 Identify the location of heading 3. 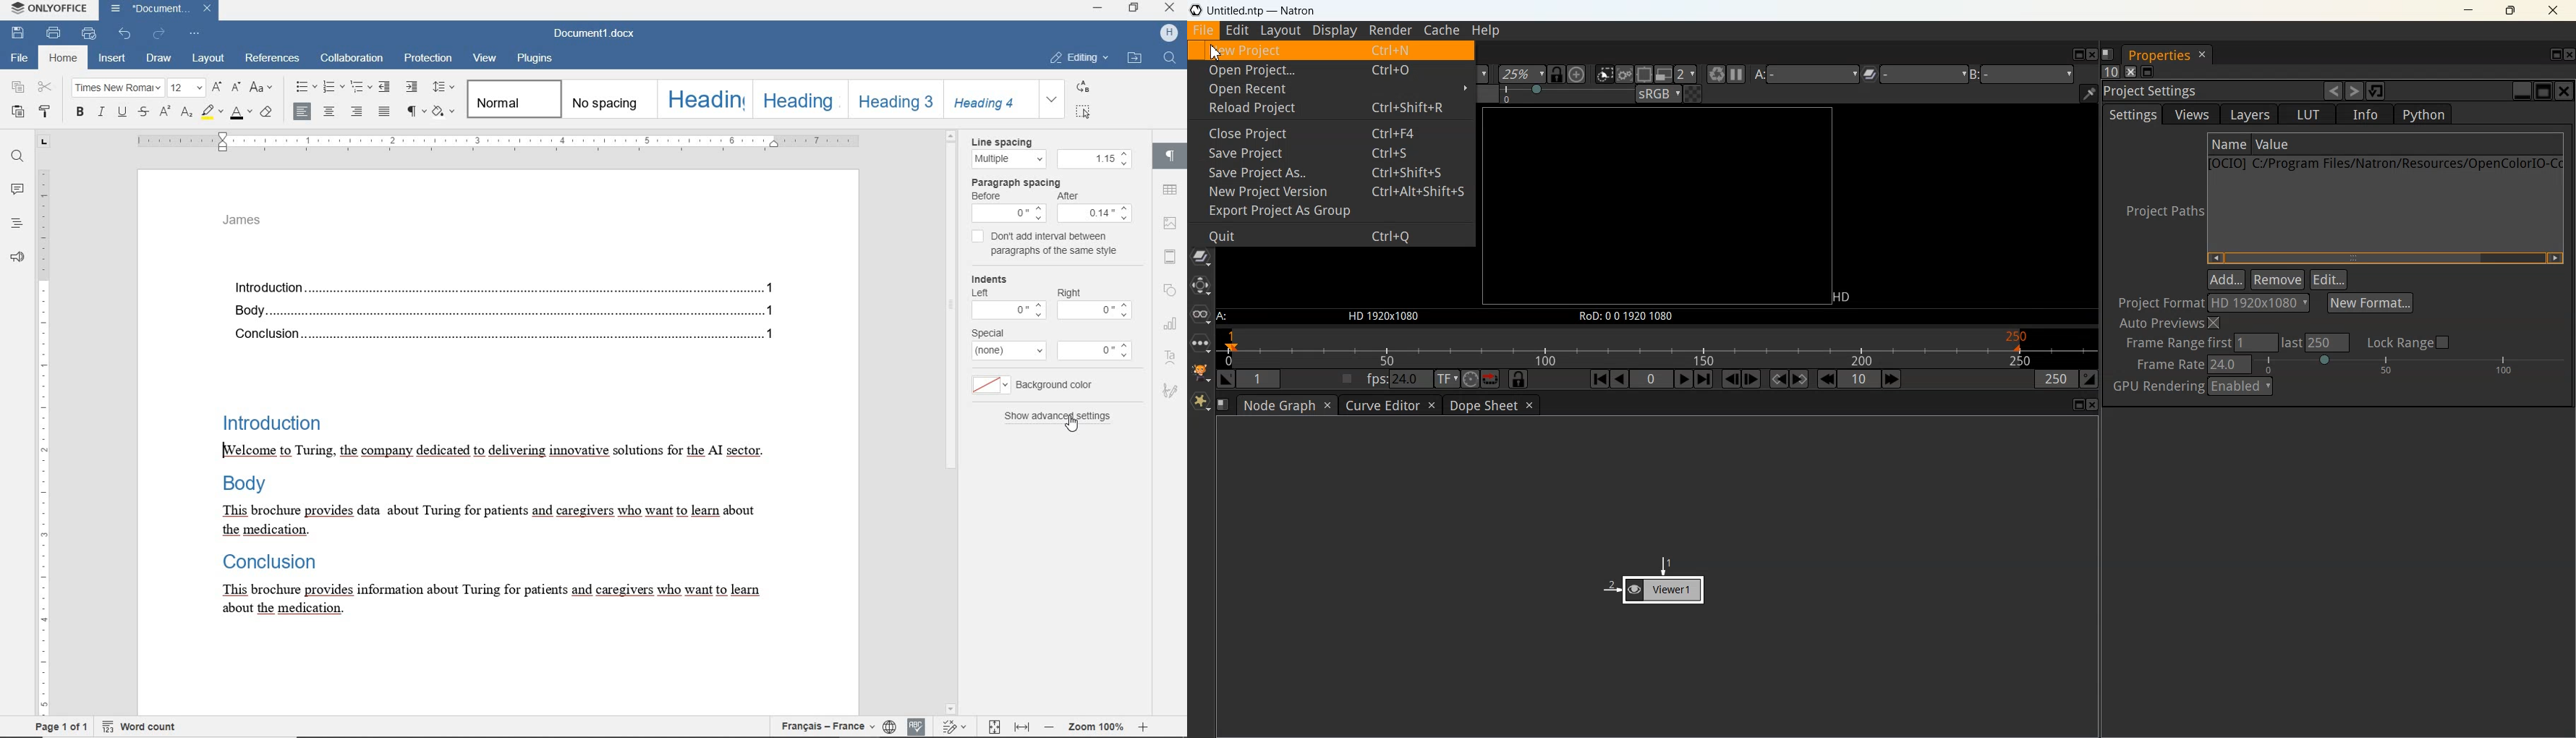
(891, 100).